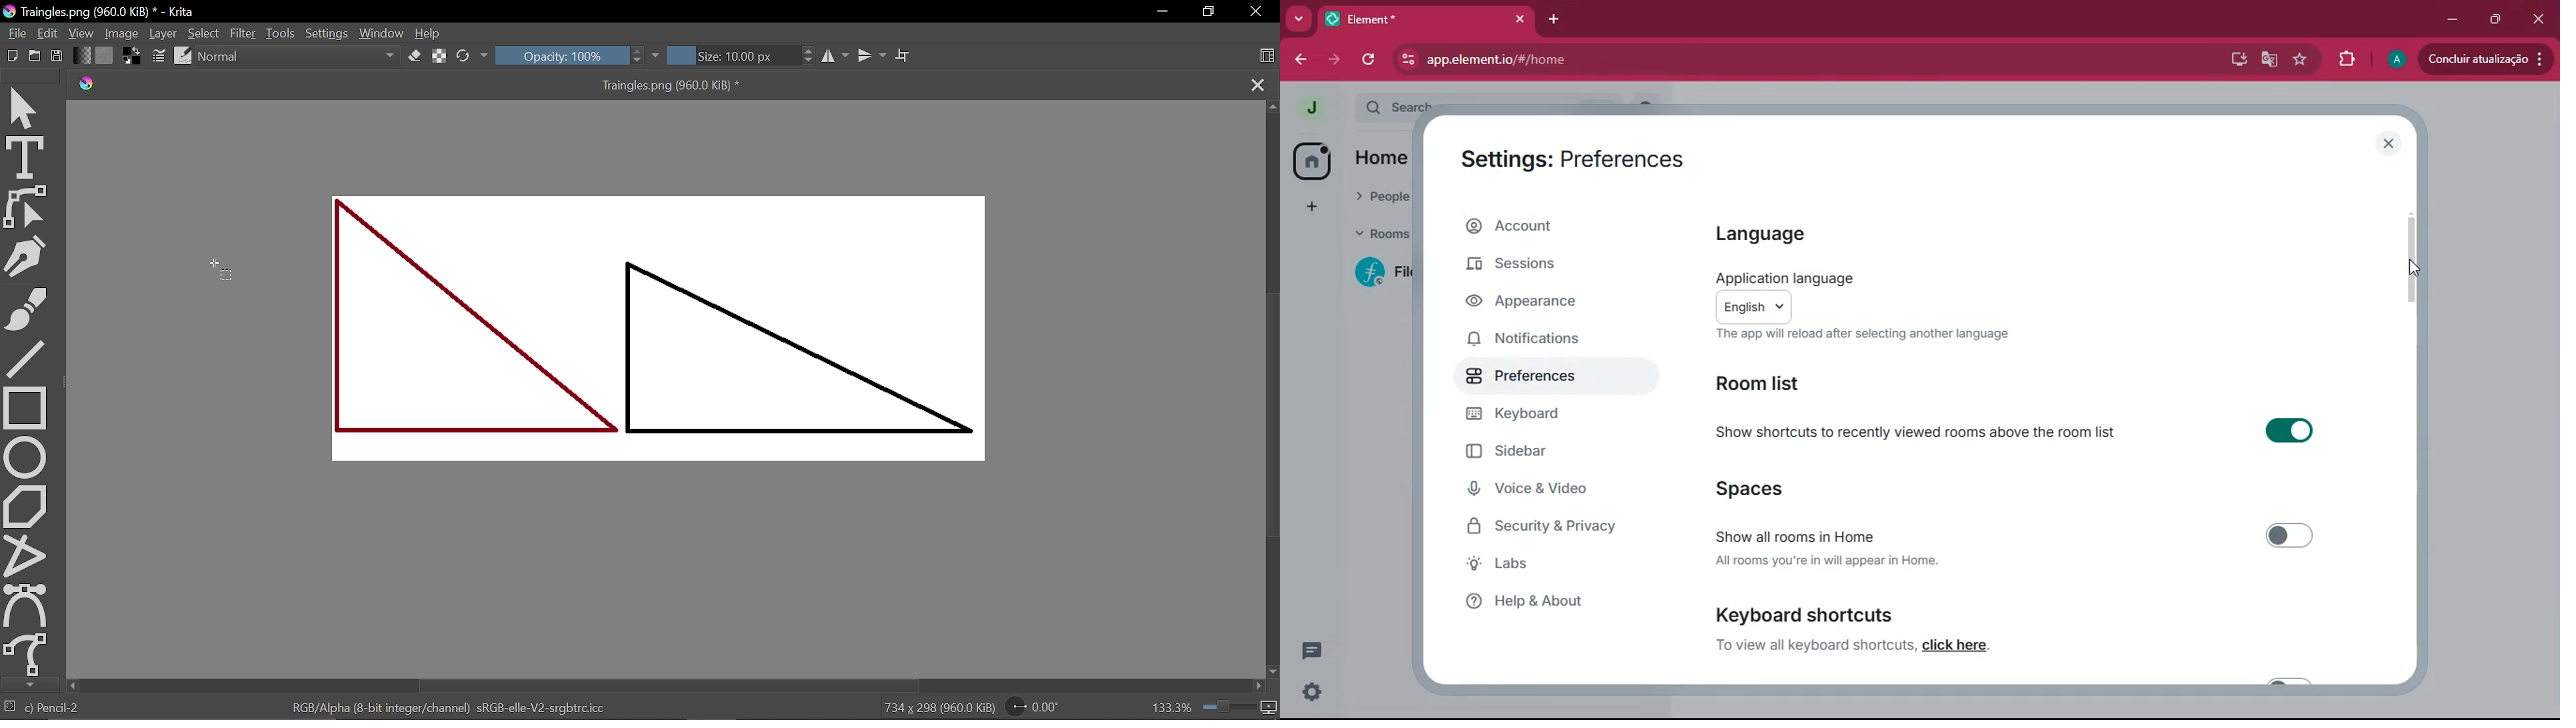 The height and width of the screenshot is (728, 2576). What do you see at coordinates (1539, 490) in the screenshot?
I see `voice` at bounding box center [1539, 490].